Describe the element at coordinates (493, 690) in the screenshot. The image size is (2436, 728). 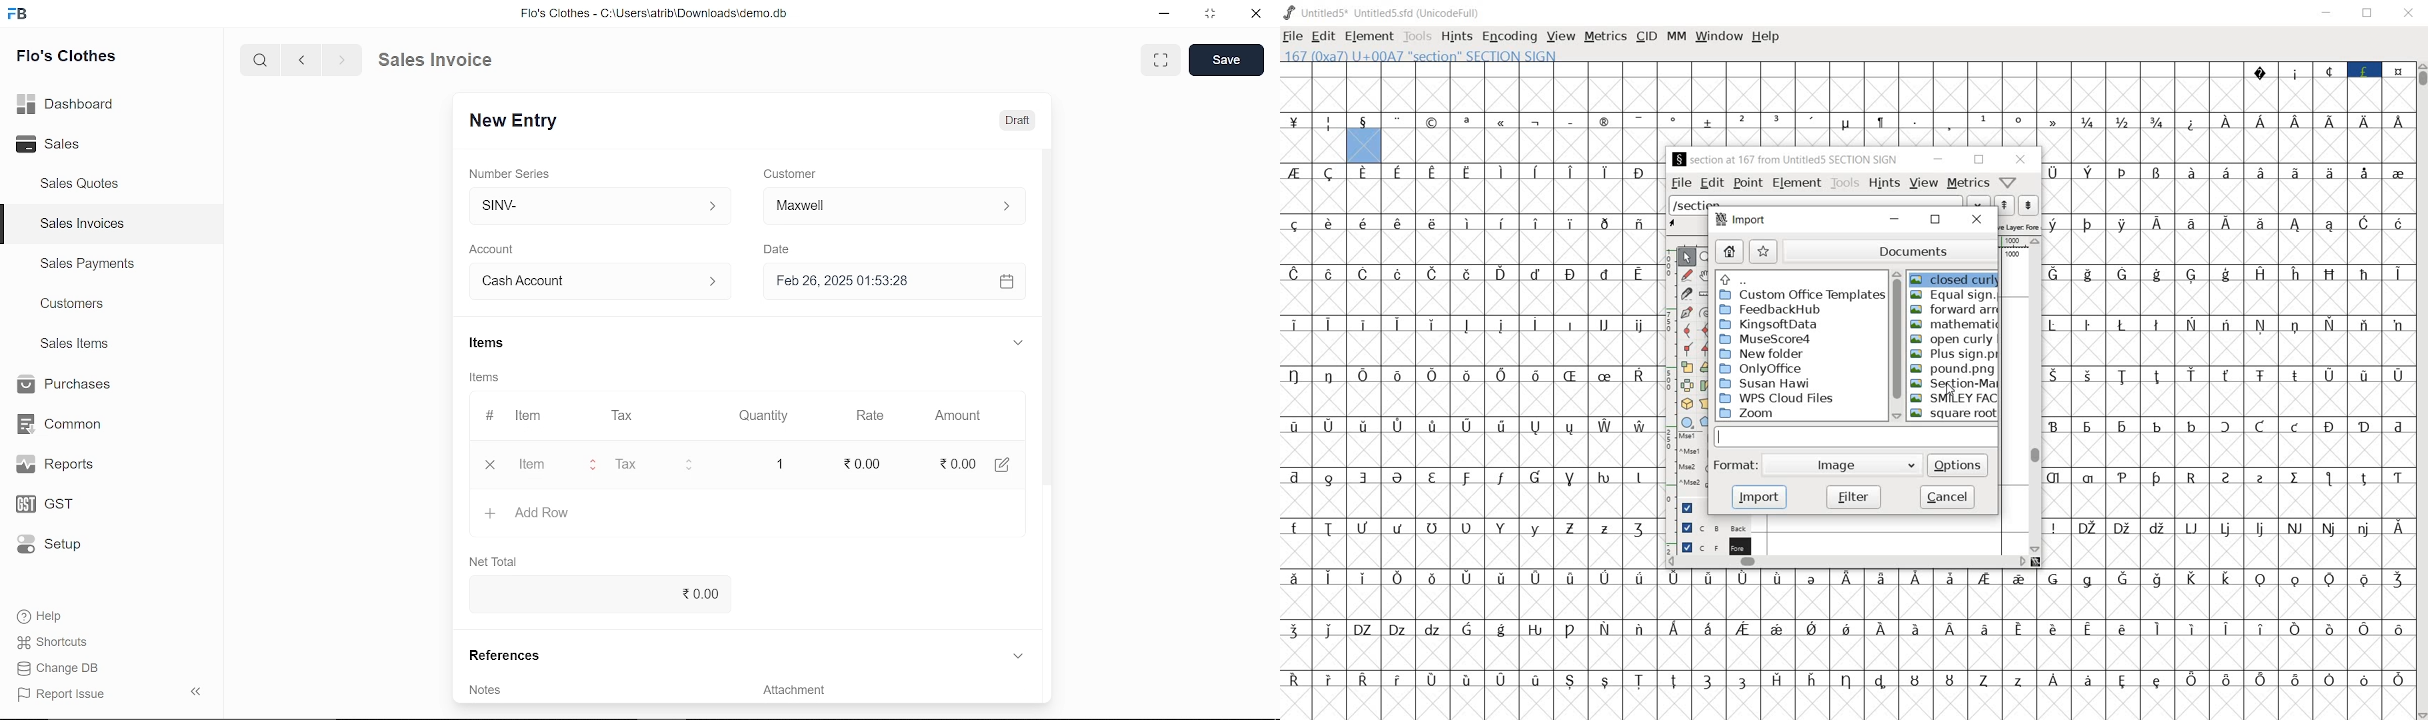
I see `Notes` at that location.